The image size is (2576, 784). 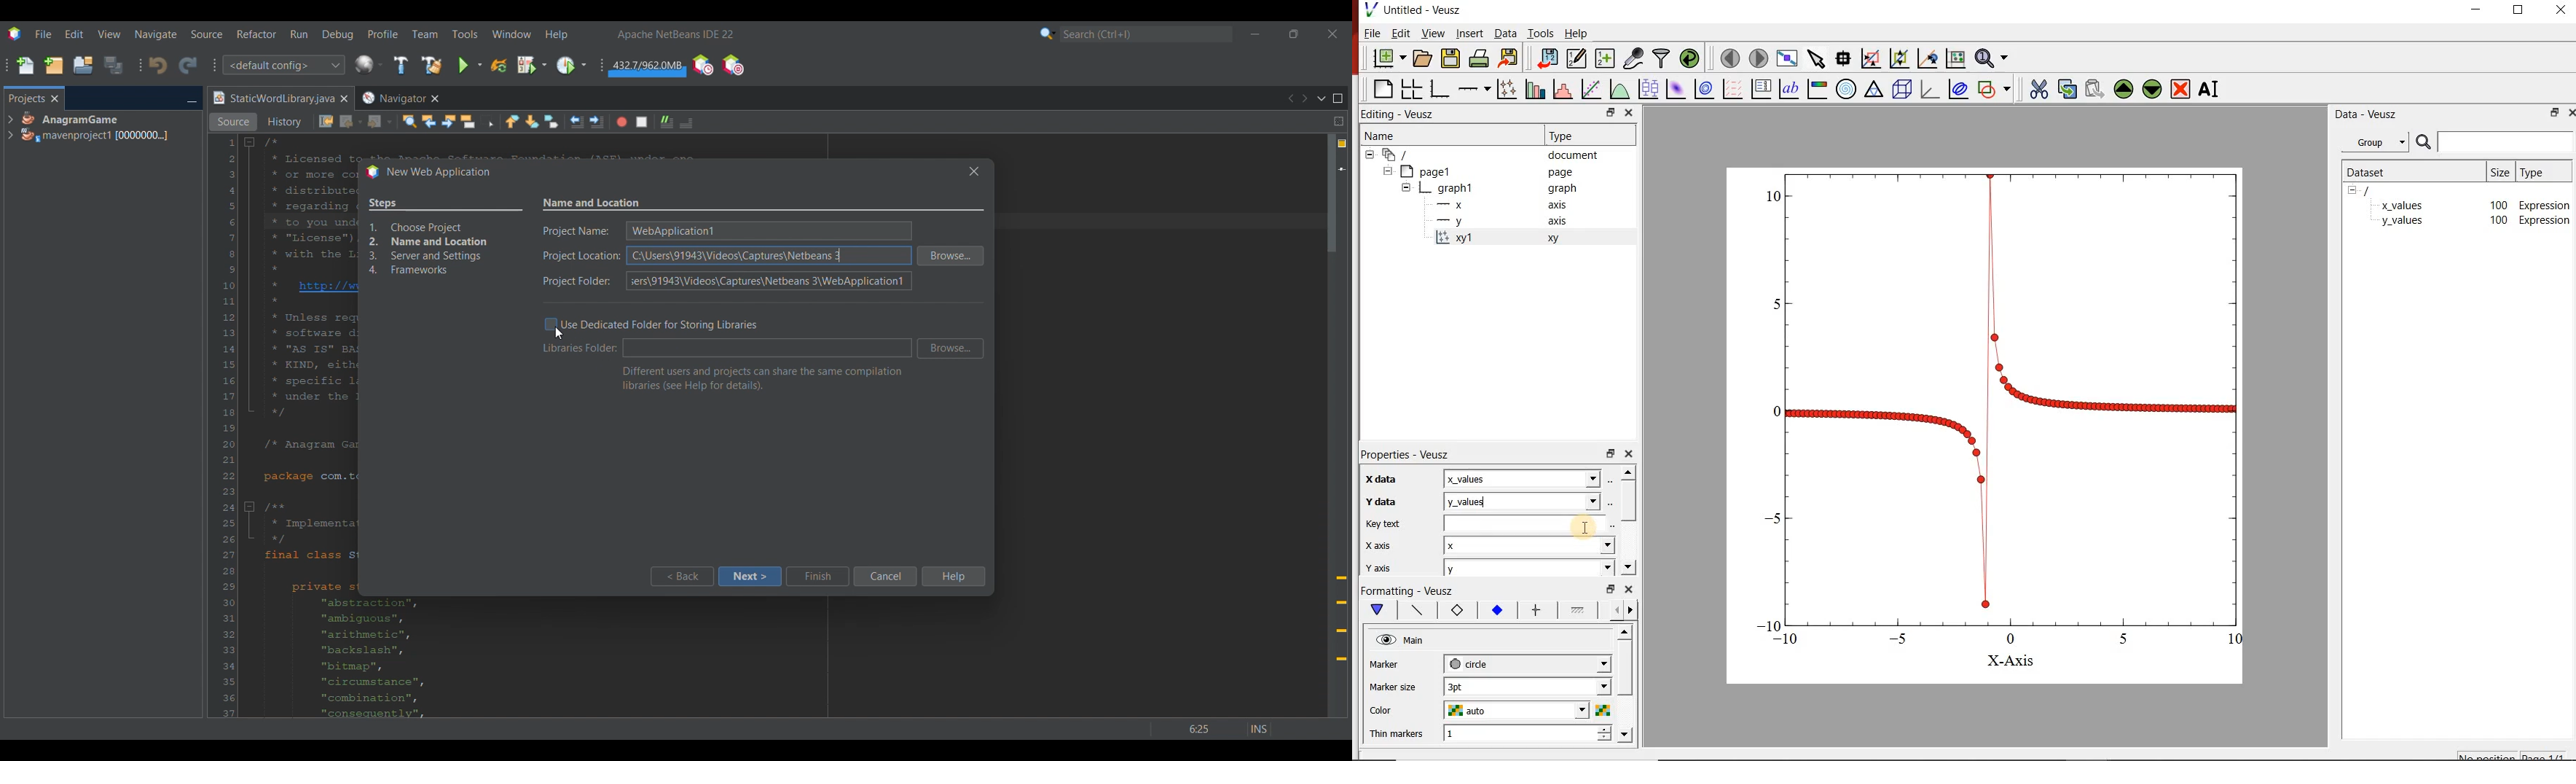 What do you see at coordinates (1450, 222) in the screenshot?
I see `—-—y` at bounding box center [1450, 222].